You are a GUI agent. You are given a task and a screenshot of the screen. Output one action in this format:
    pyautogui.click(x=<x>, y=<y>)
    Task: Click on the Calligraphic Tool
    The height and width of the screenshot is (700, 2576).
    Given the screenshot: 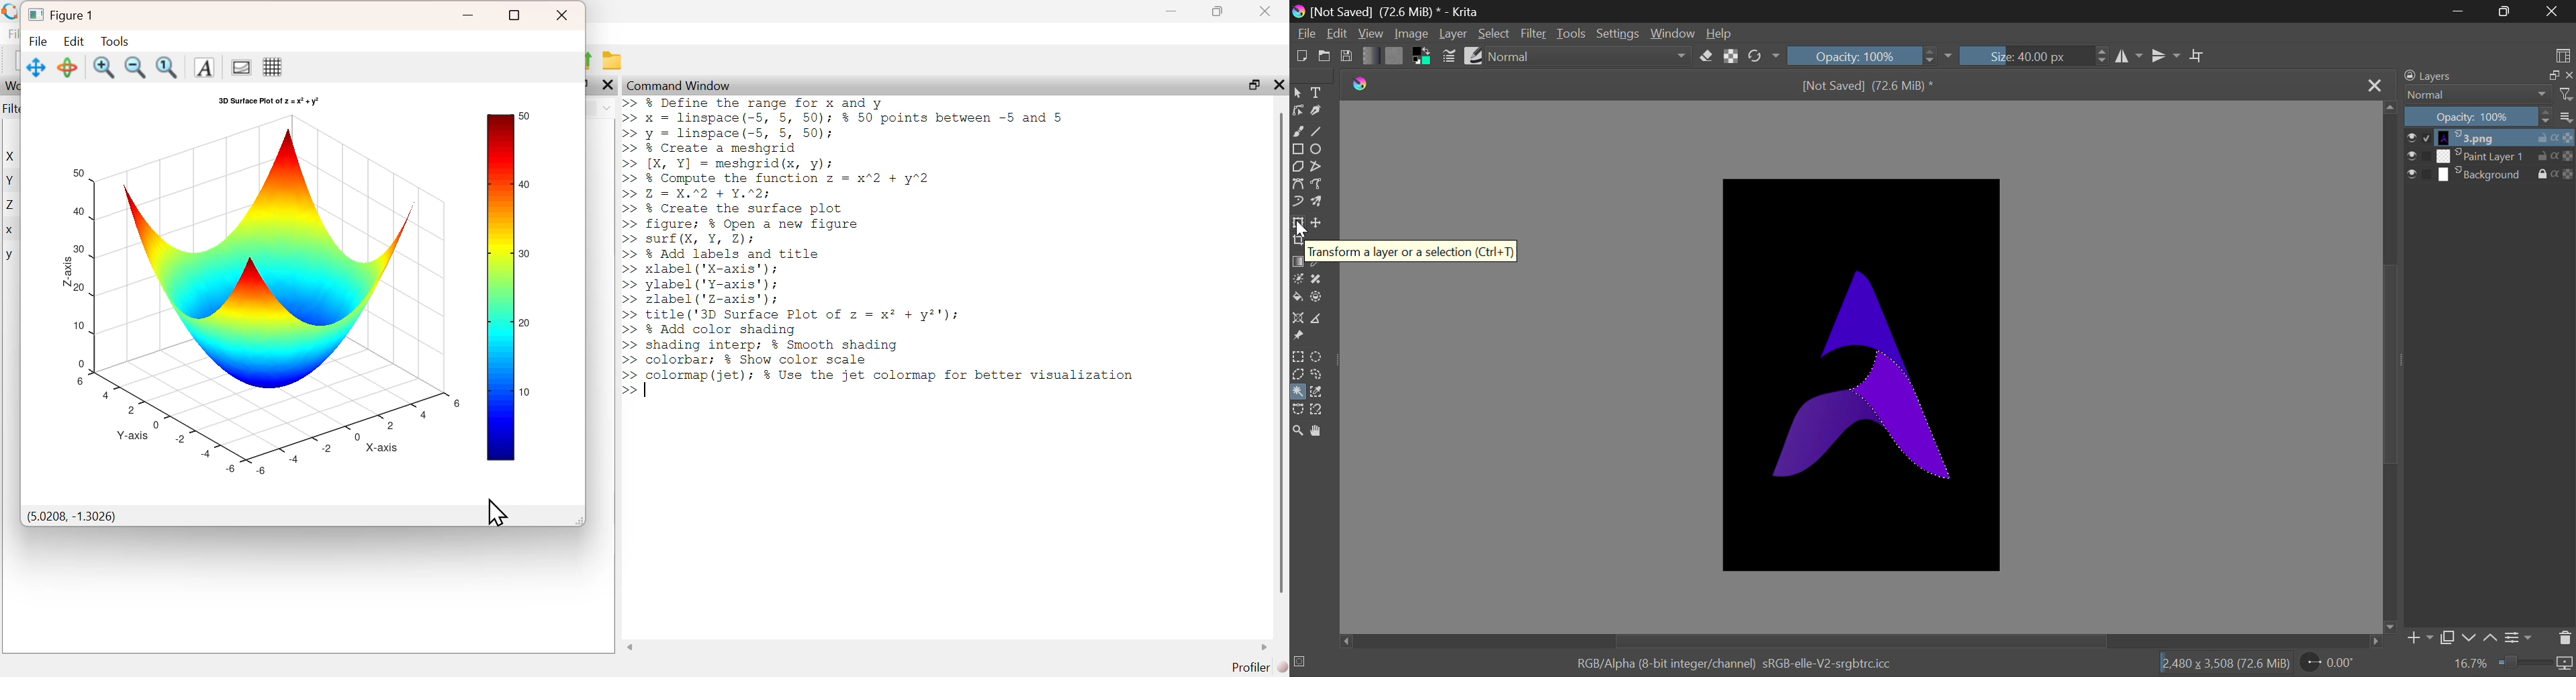 What is the action you would take?
    pyautogui.click(x=1319, y=114)
    